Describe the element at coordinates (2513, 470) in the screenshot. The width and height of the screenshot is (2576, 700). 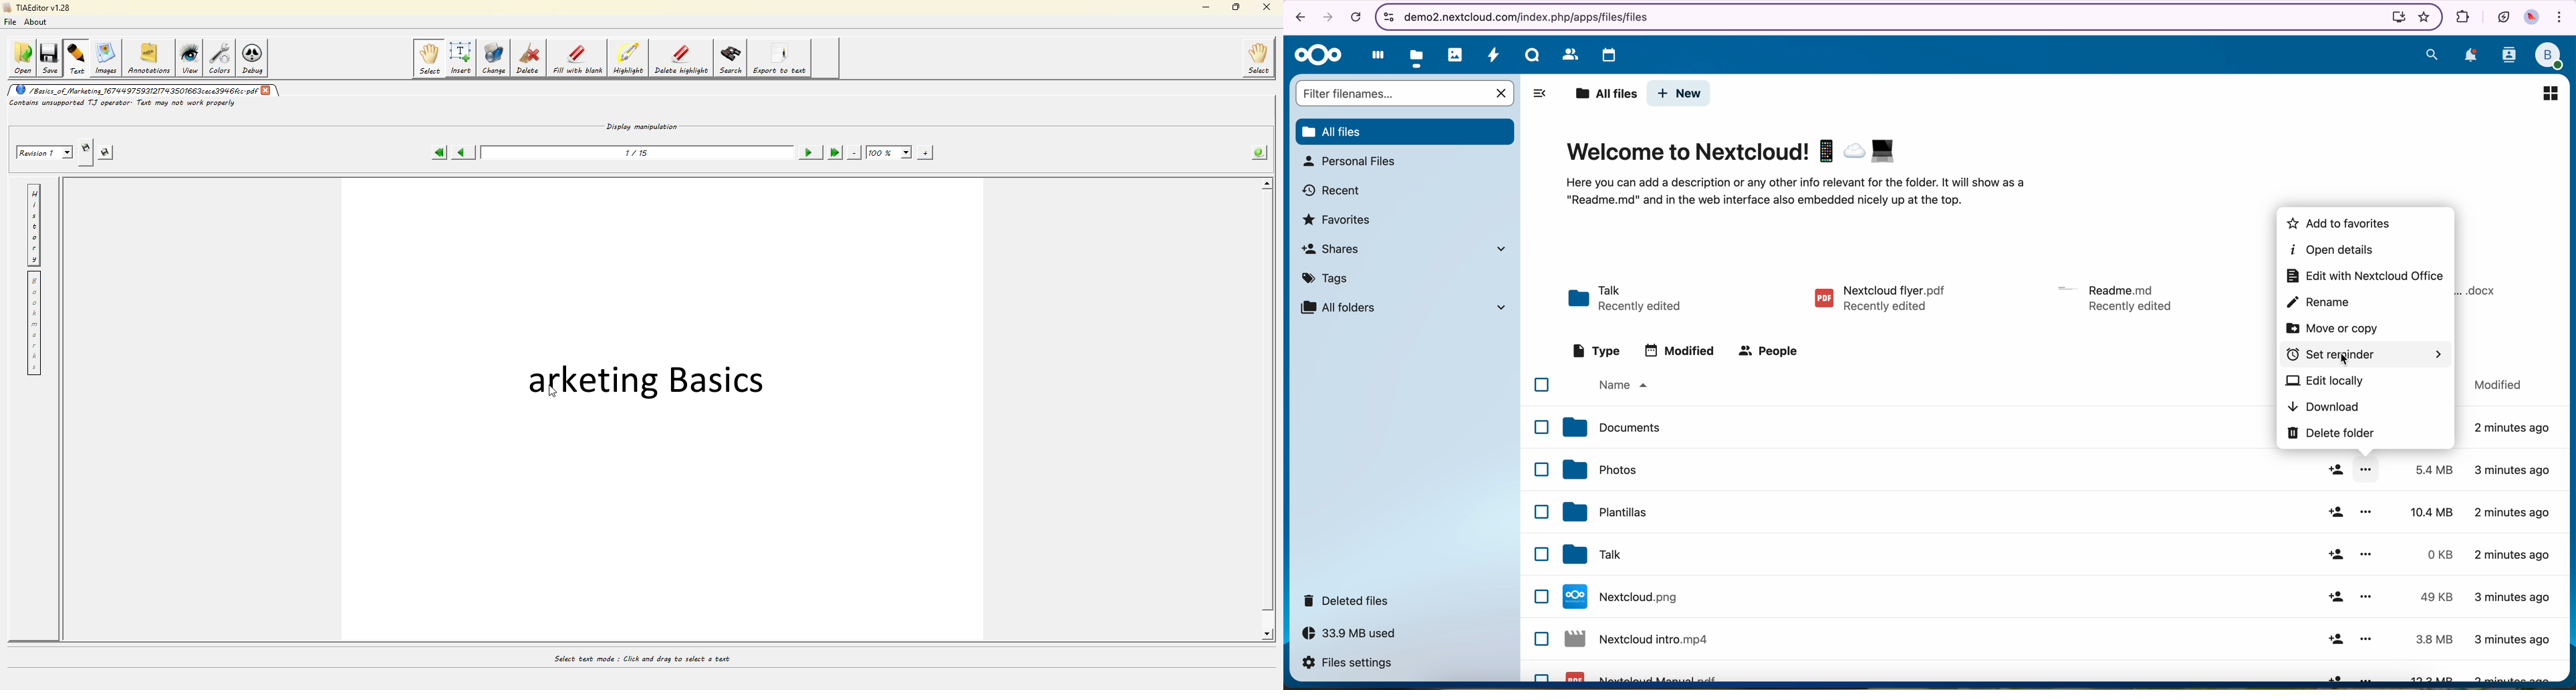
I see `3 minutes ago` at that location.